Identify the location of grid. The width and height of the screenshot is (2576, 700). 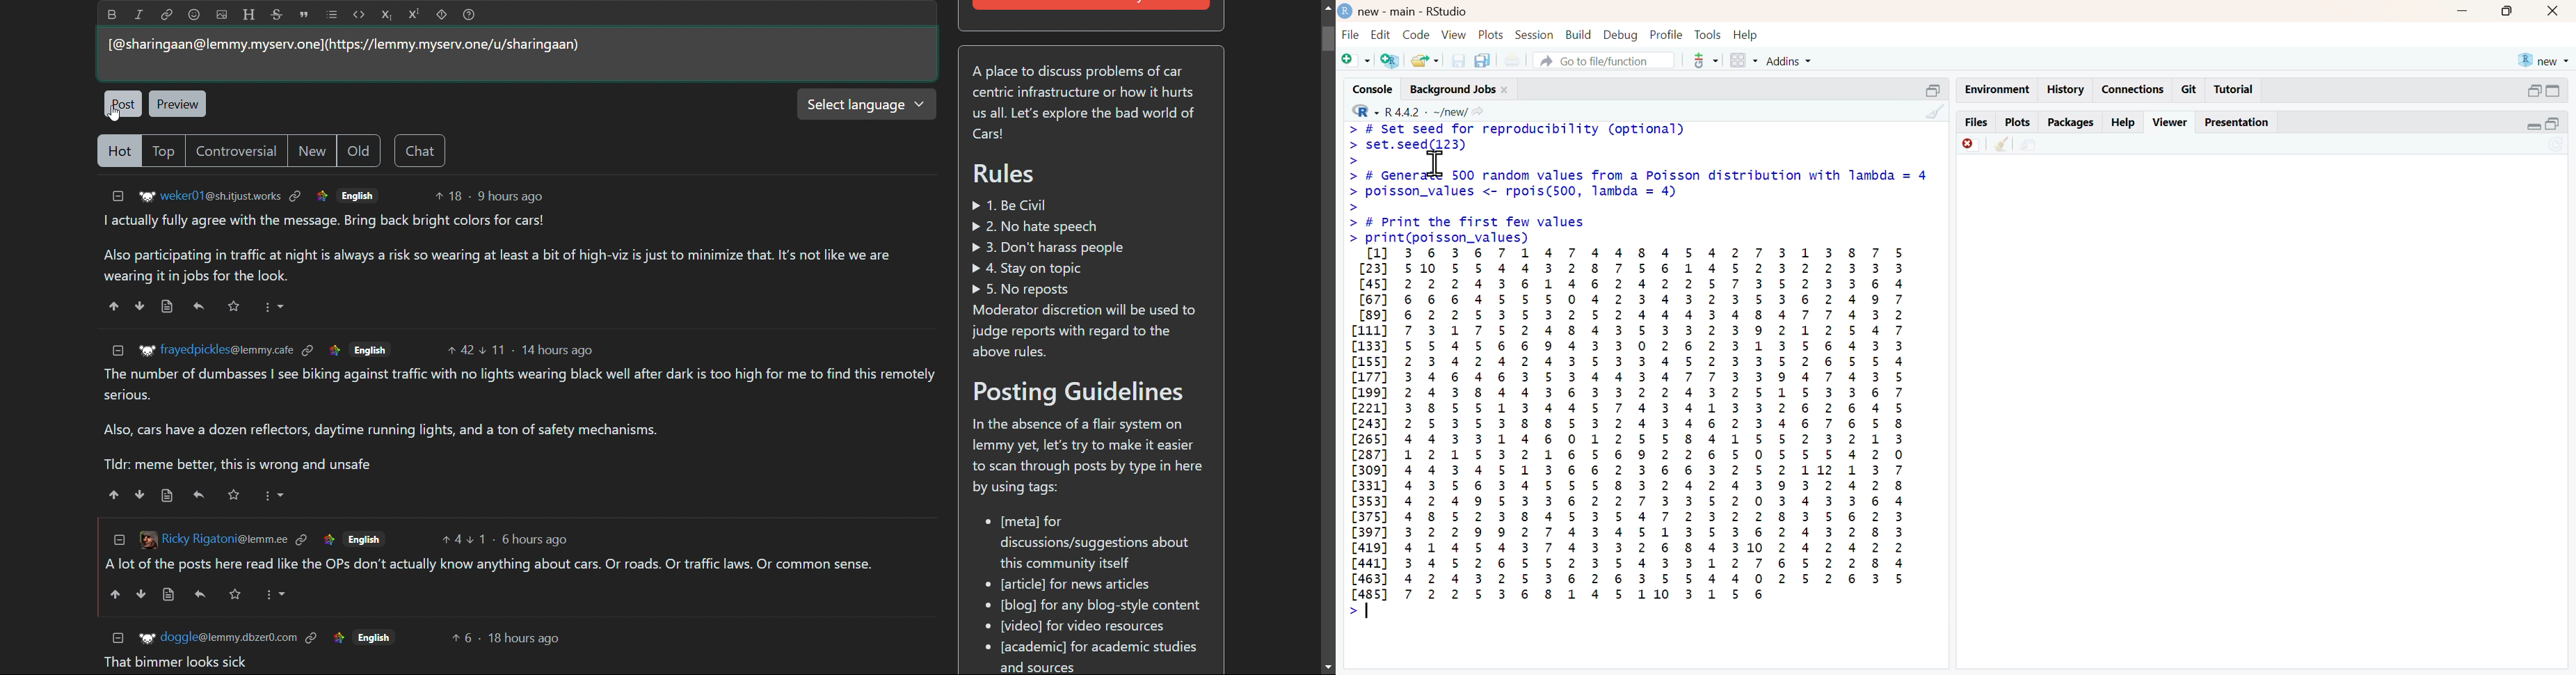
(1745, 60).